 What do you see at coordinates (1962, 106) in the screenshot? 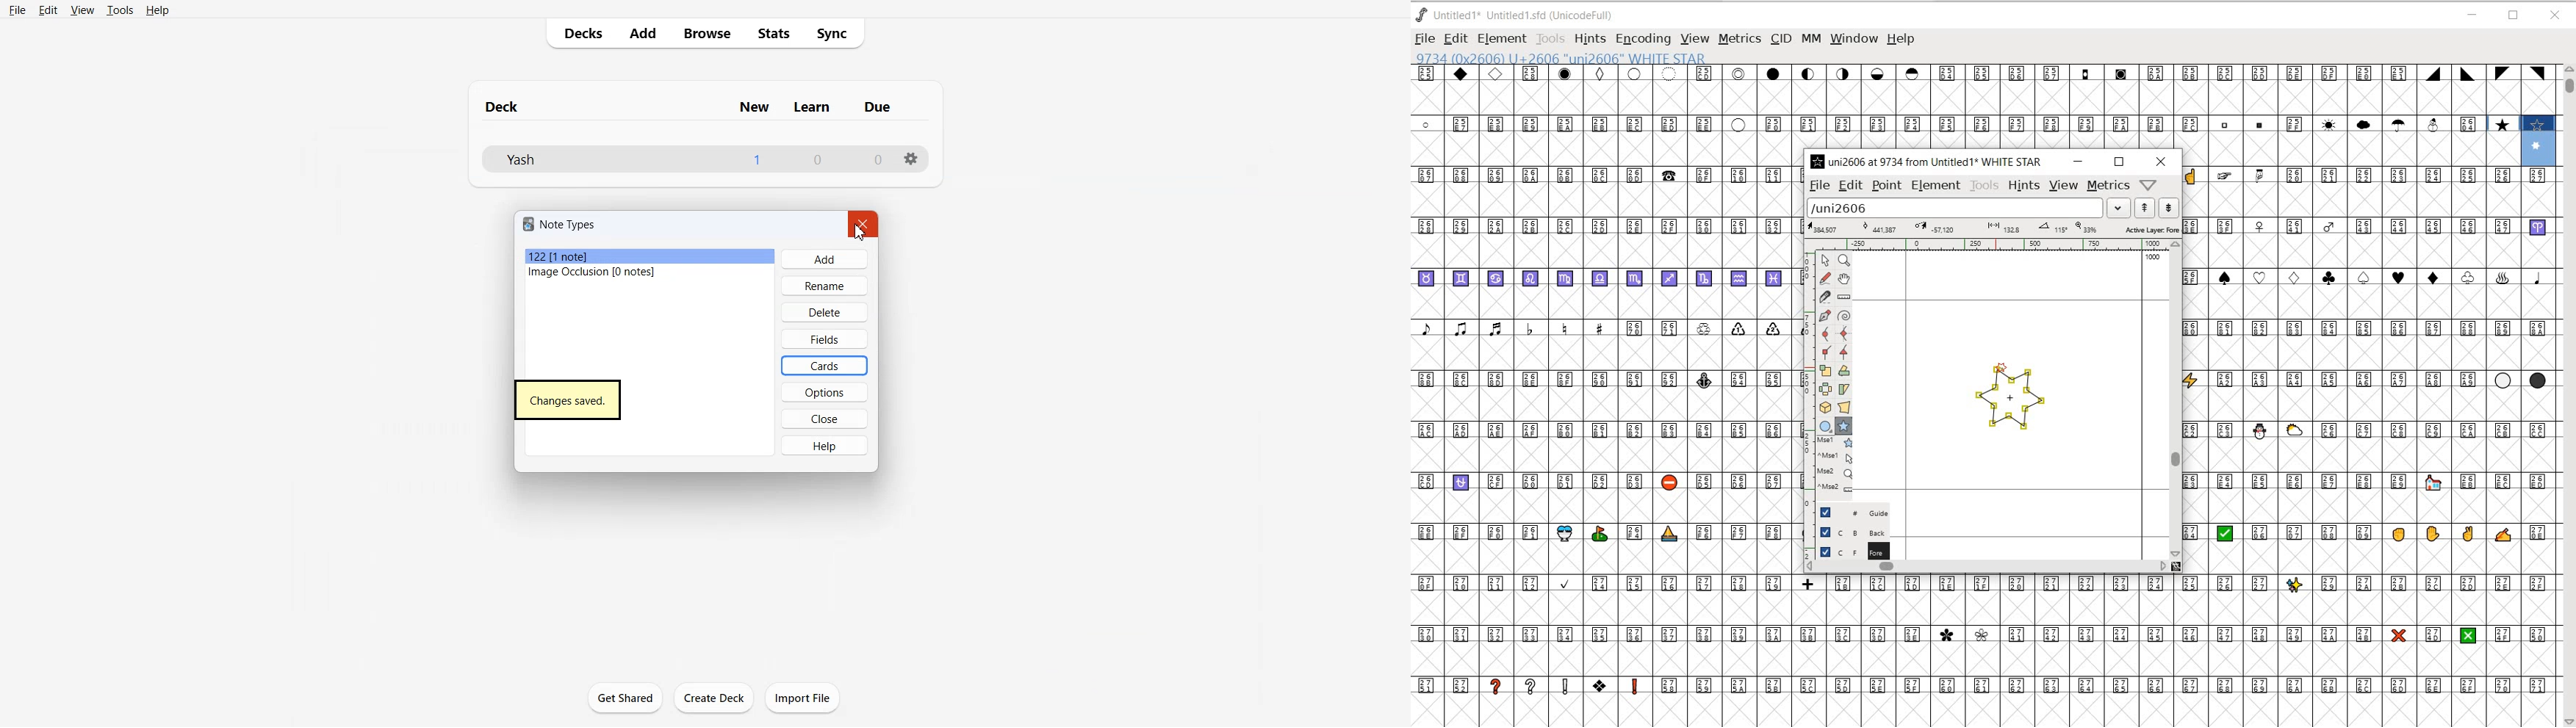
I see `GLYPHY CHARACTERS & NUMBERS` at bounding box center [1962, 106].